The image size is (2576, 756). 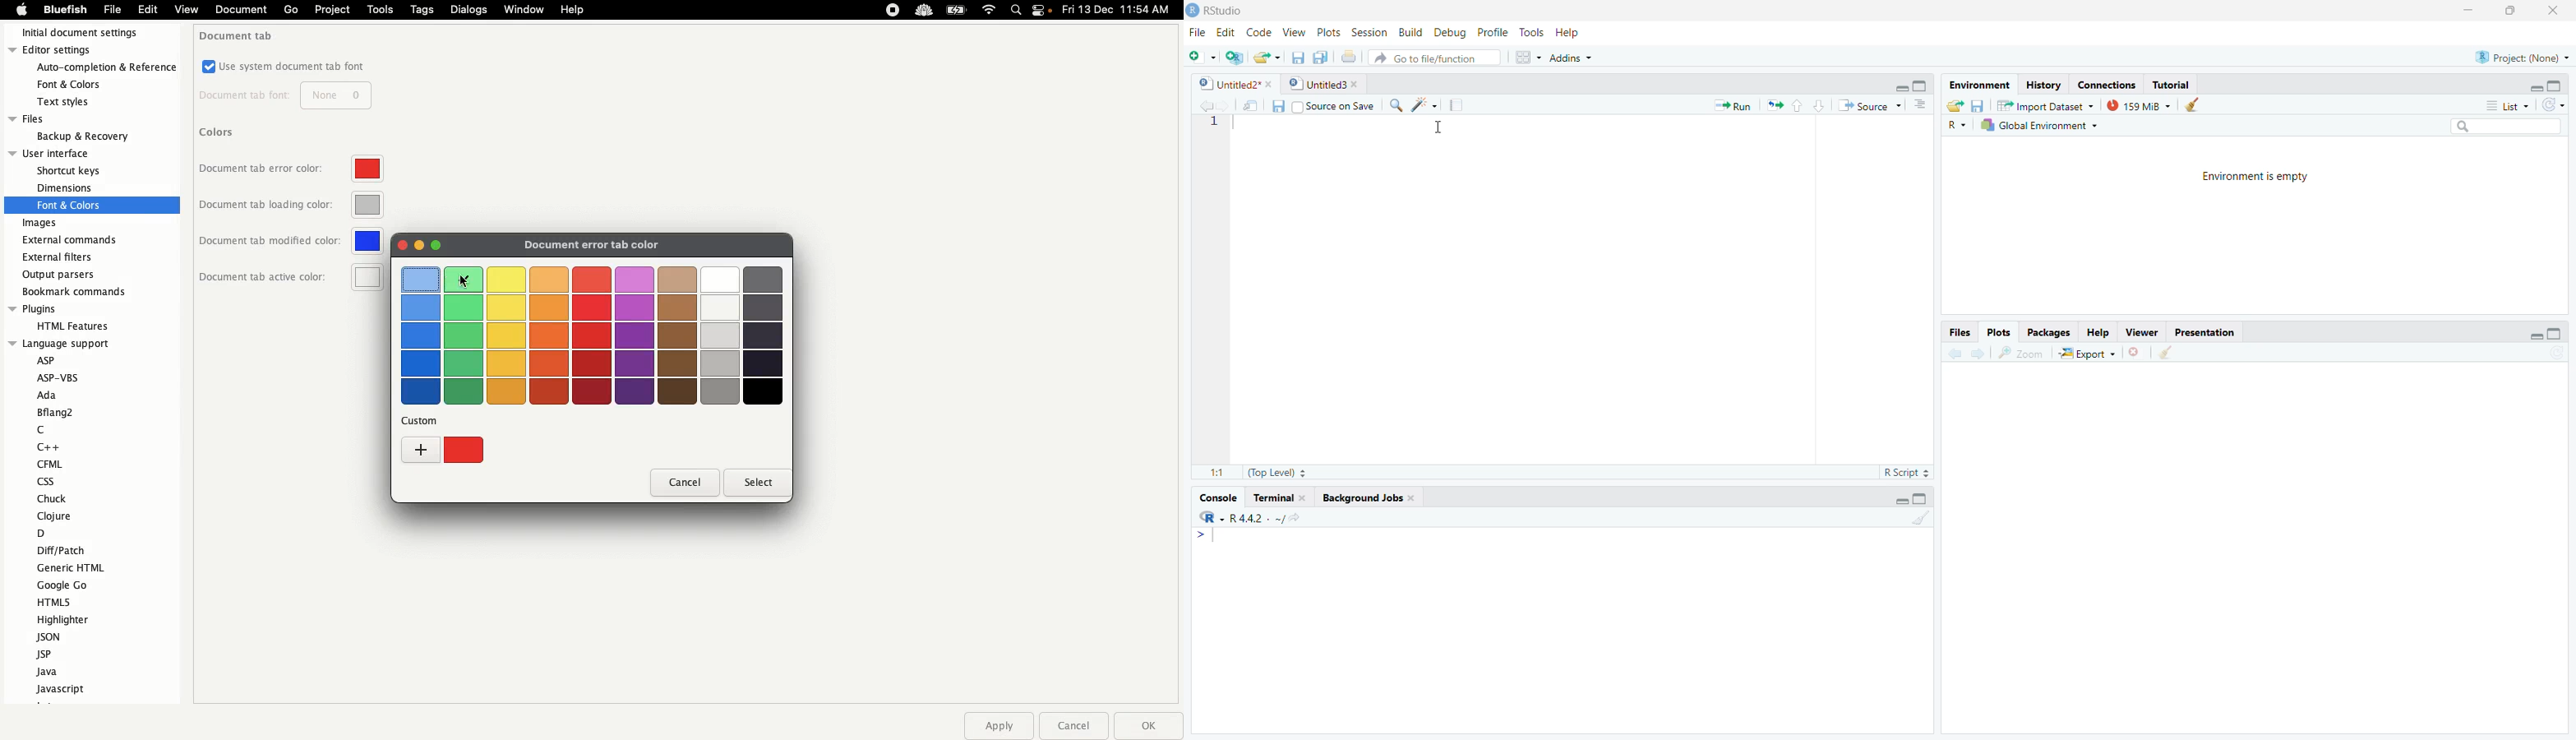 What do you see at coordinates (2145, 332) in the screenshot?
I see `Viewer` at bounding box center [2145, 332].